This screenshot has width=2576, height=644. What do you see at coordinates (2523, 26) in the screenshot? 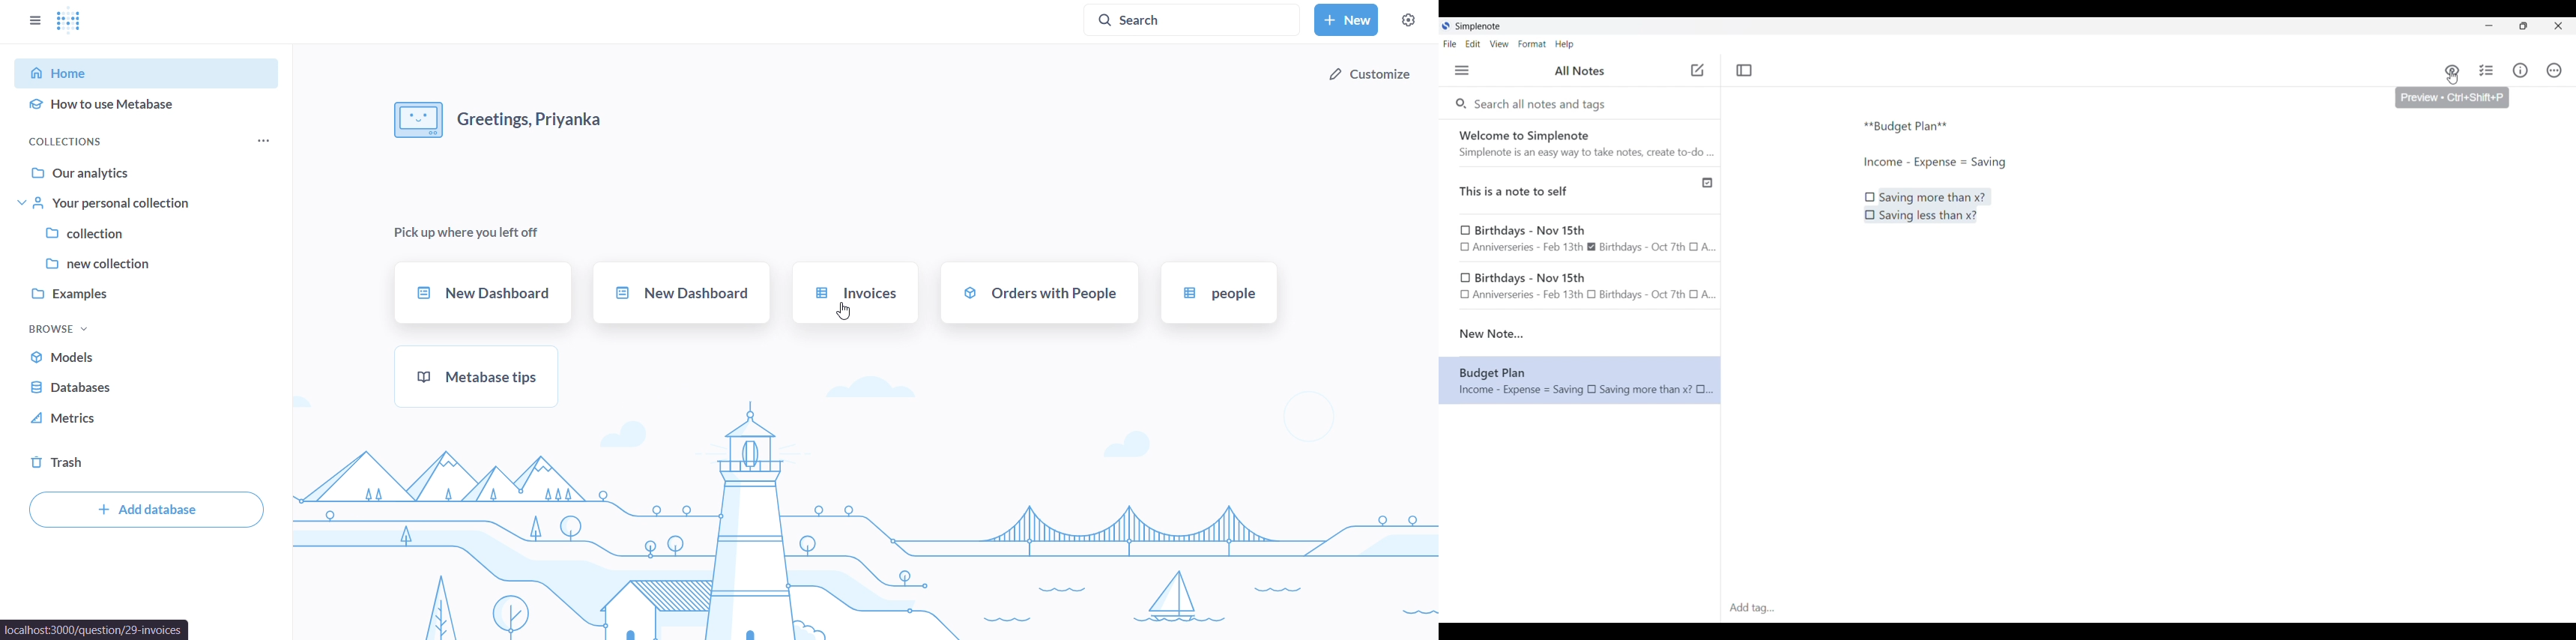
I see `Show interface in a smaller tab` at bounding box center [2523, 26].